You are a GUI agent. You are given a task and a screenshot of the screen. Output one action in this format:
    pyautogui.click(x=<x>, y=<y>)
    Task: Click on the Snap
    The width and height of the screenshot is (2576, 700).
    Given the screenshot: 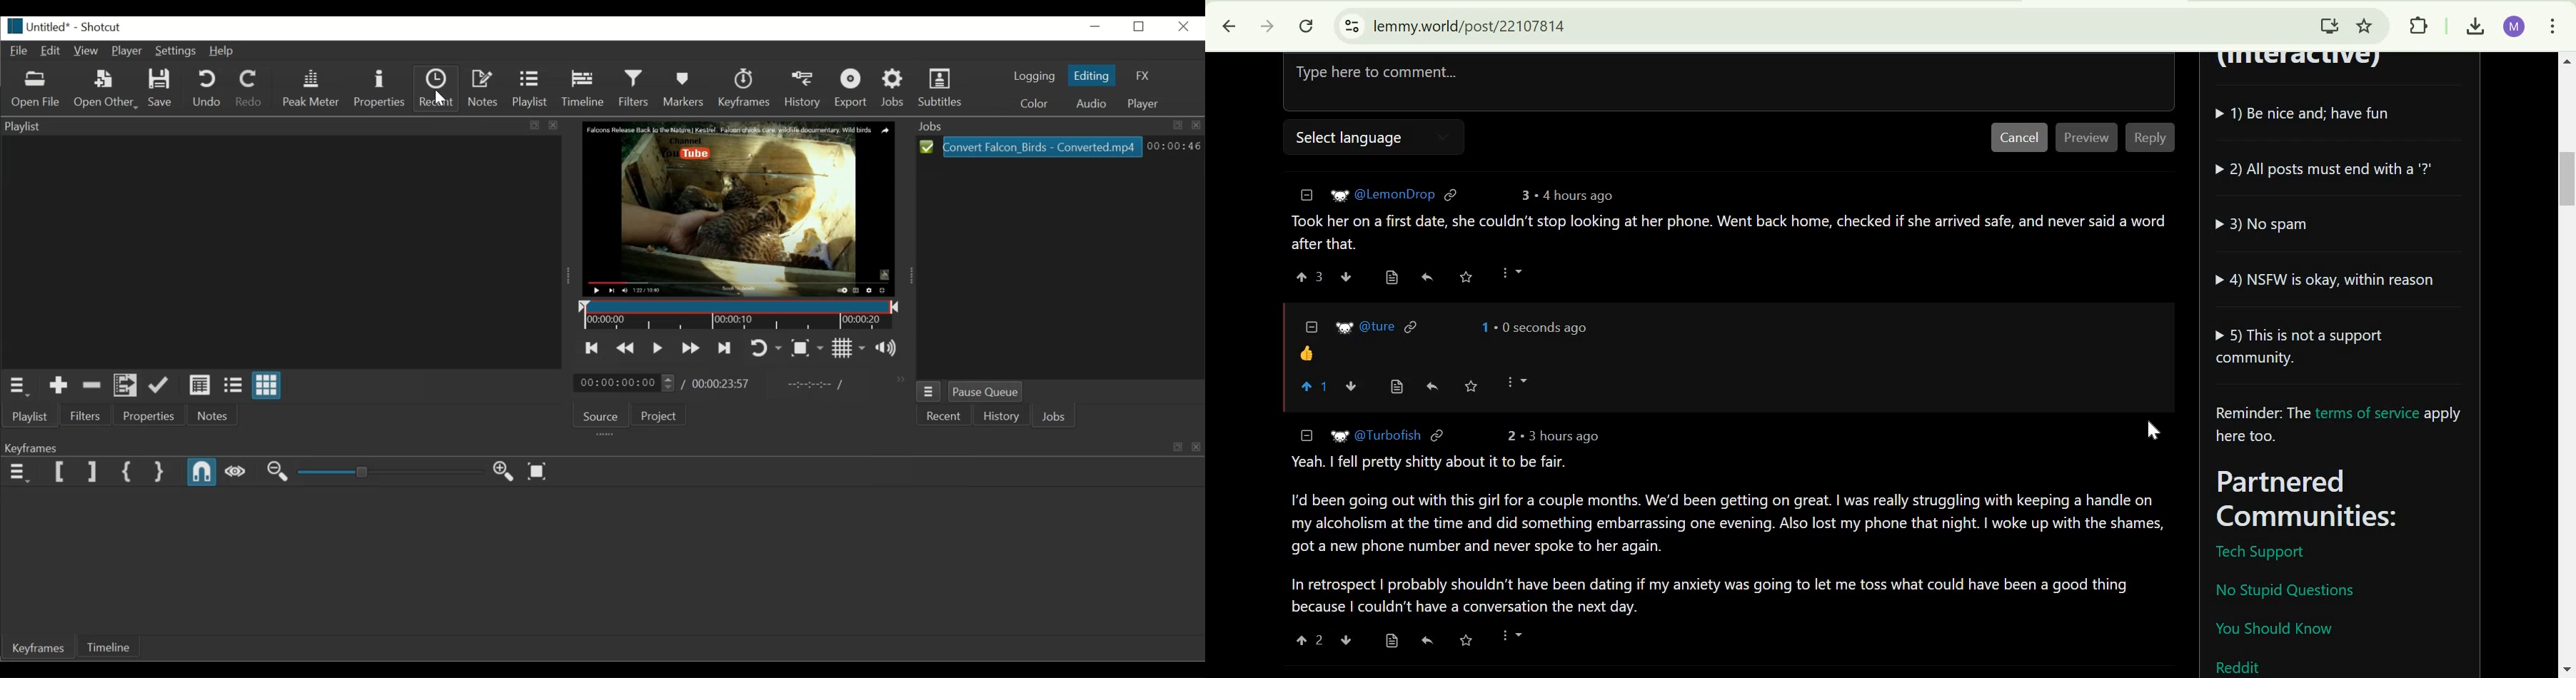 What is the action you would take?
    pyautogui.click(x=202, y=473)
    